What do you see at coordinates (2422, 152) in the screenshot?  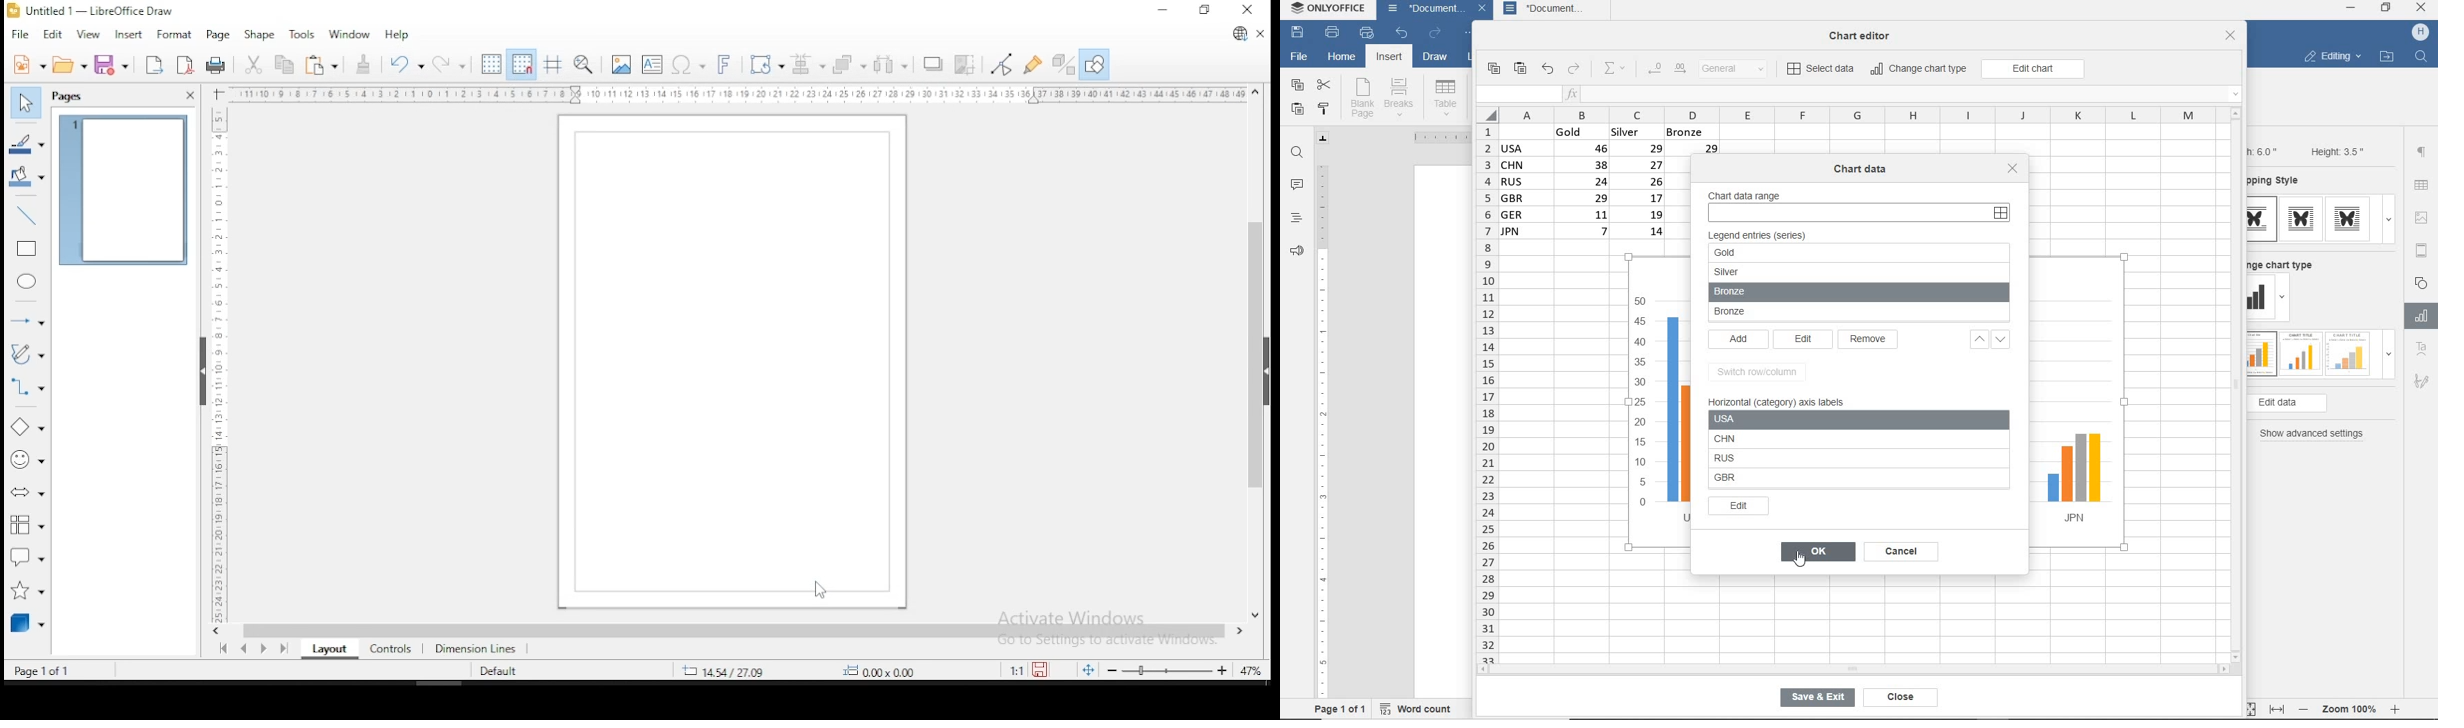 I see `paragraph settings` at bounding box center [2422, 152].